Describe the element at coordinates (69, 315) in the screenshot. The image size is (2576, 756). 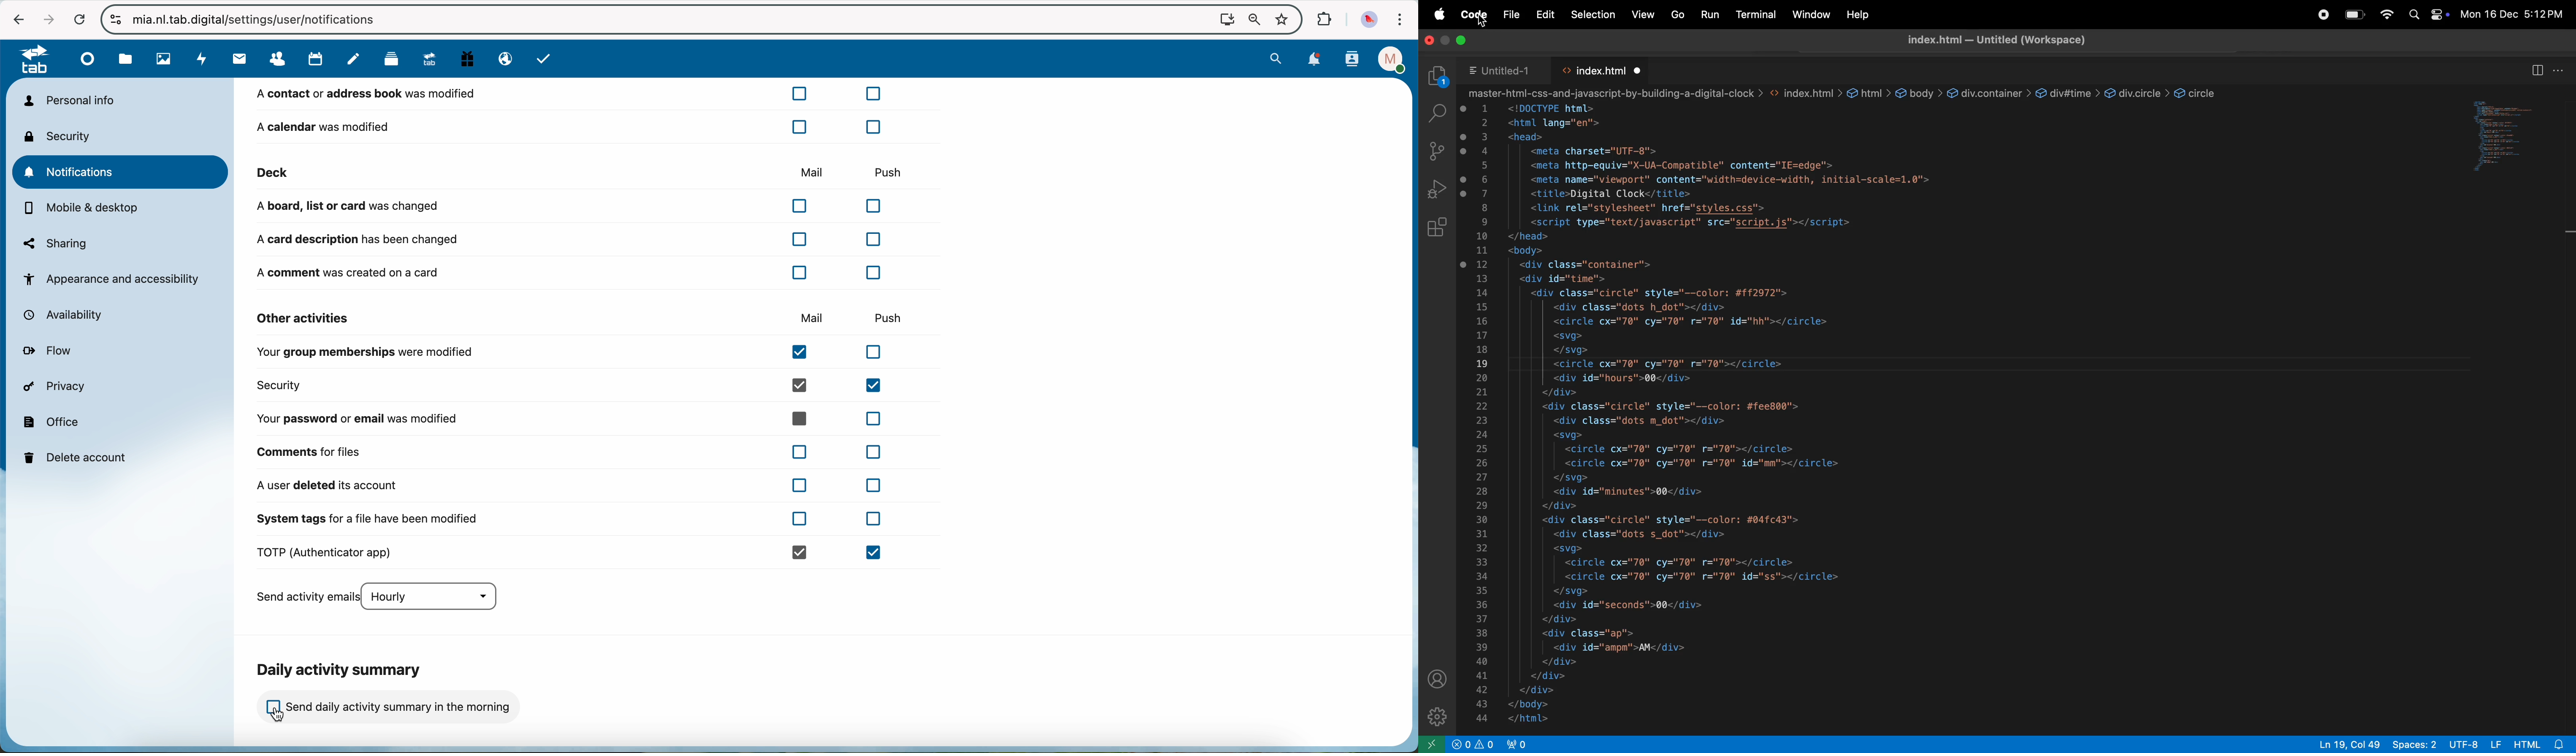
I see `availability` at that location.